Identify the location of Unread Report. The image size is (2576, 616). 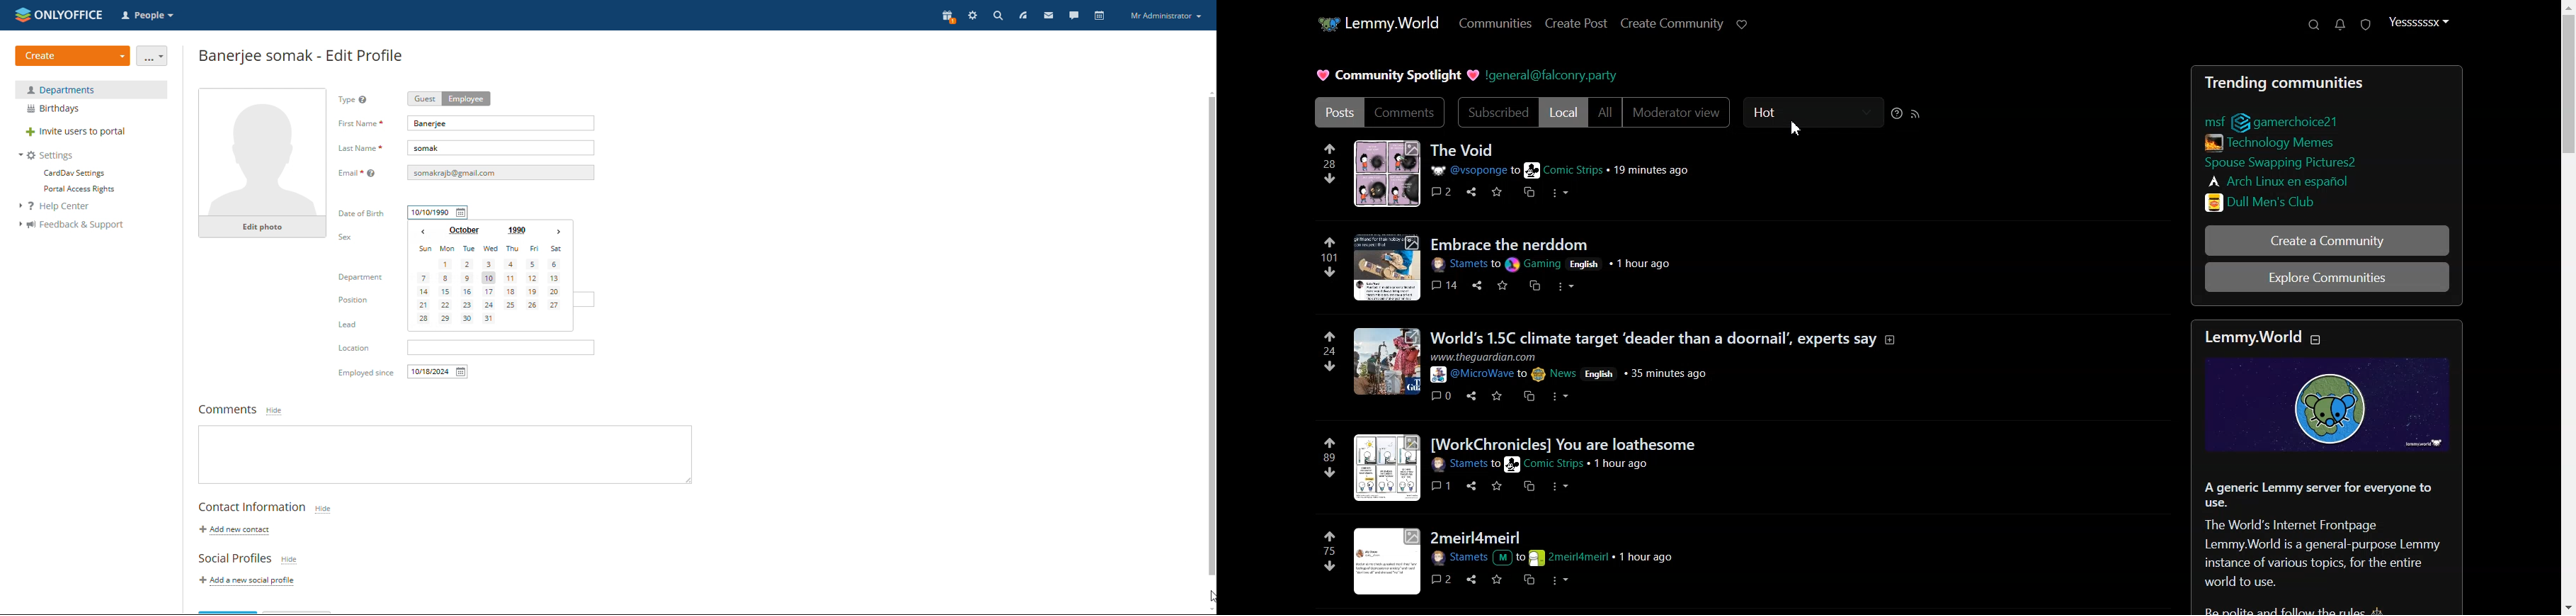
(2366, 26).